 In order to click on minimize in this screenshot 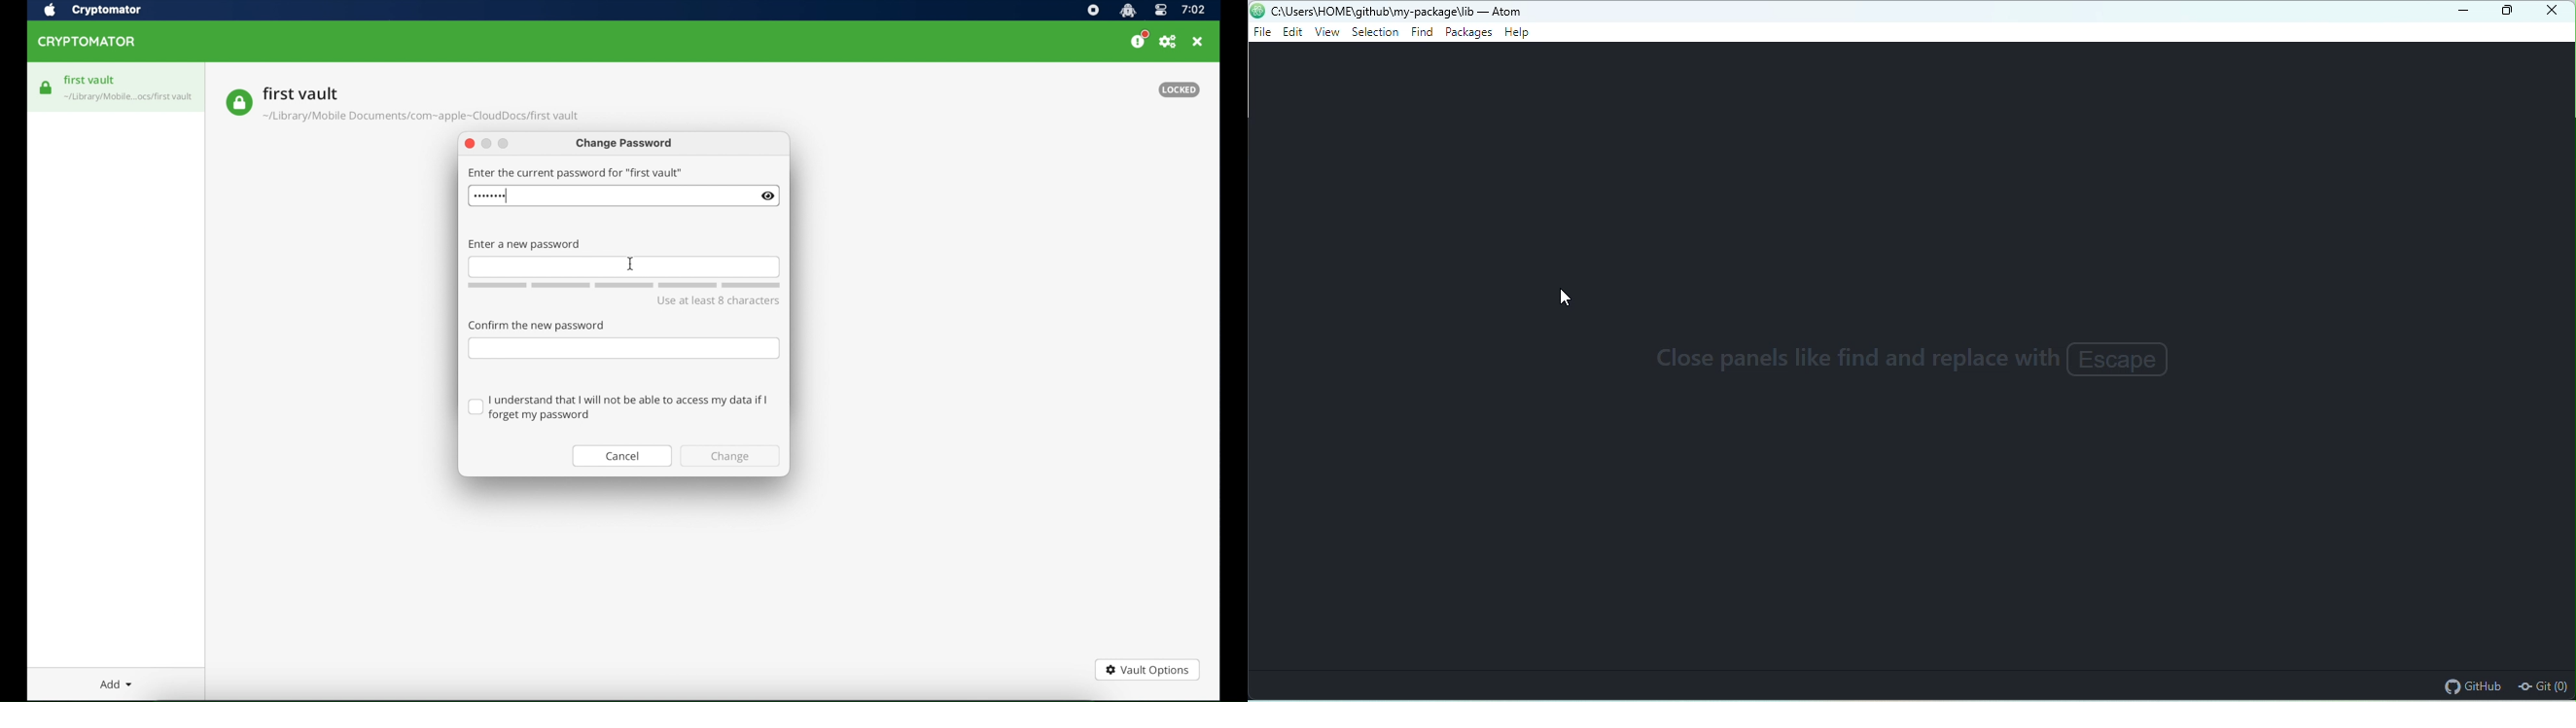, I will do `click(488, 144)`.